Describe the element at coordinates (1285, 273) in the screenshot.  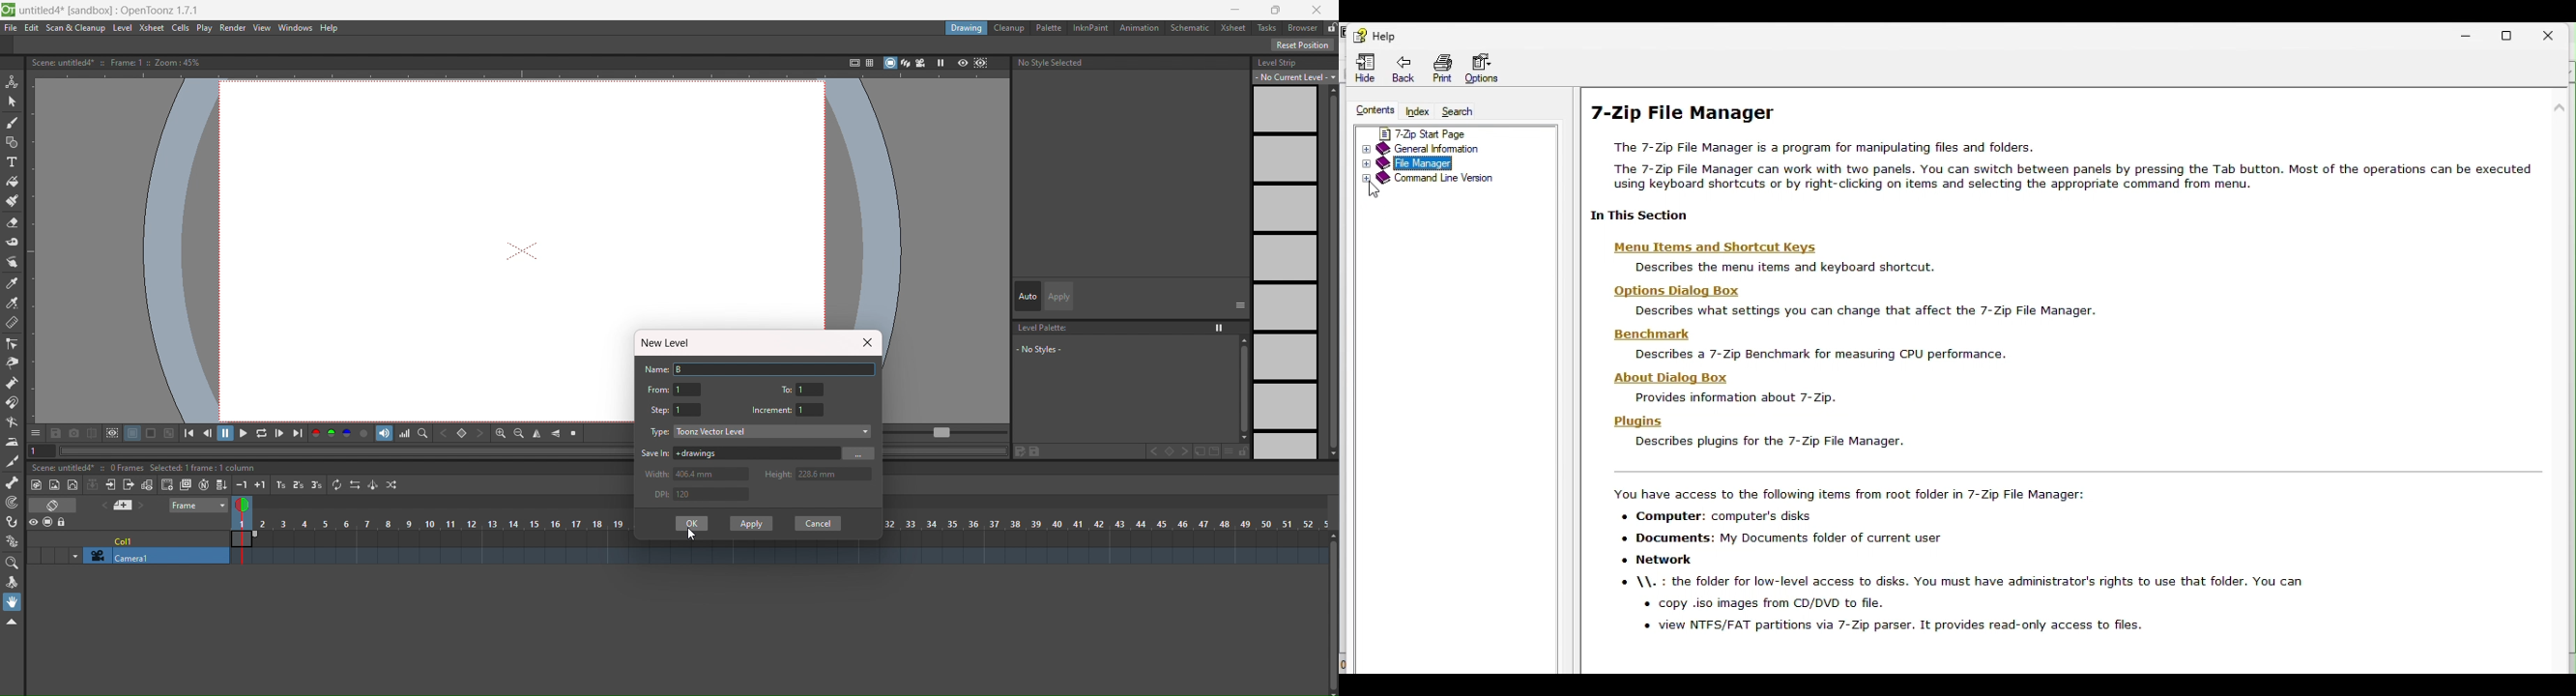
I see `level strips` at that location.